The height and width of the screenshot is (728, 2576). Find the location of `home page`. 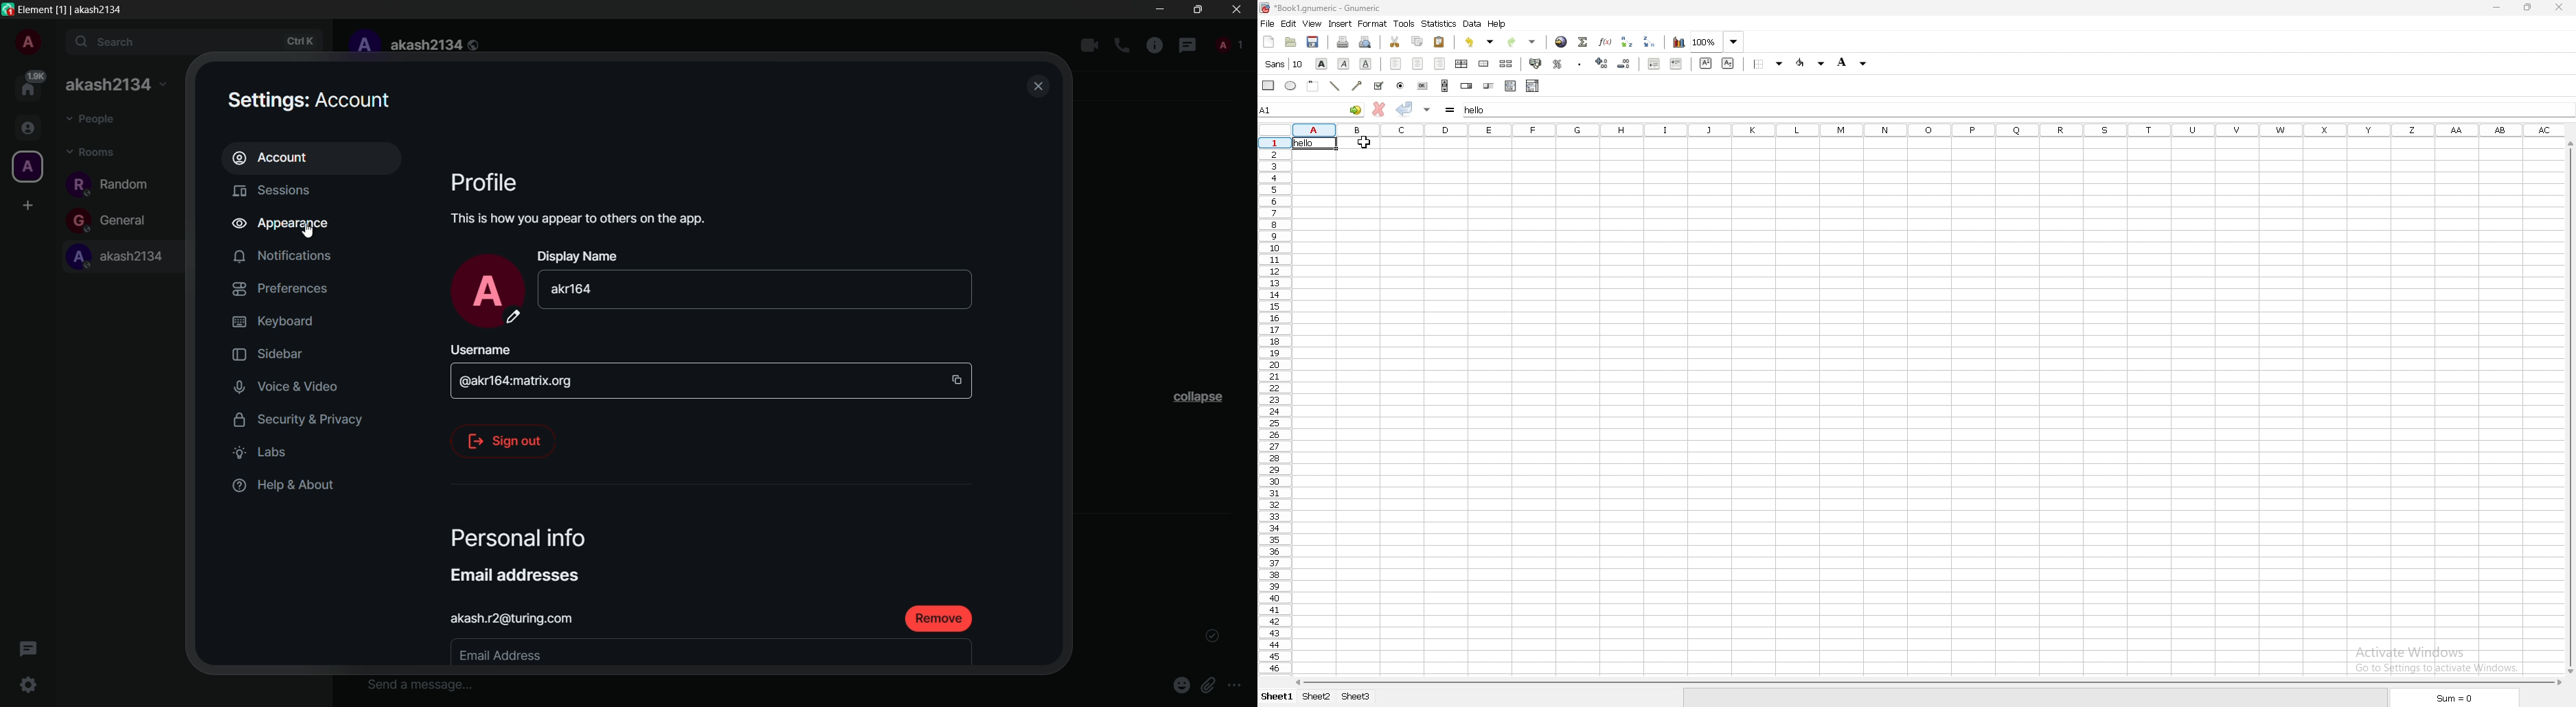

home page is located at coordinates (30, 85).